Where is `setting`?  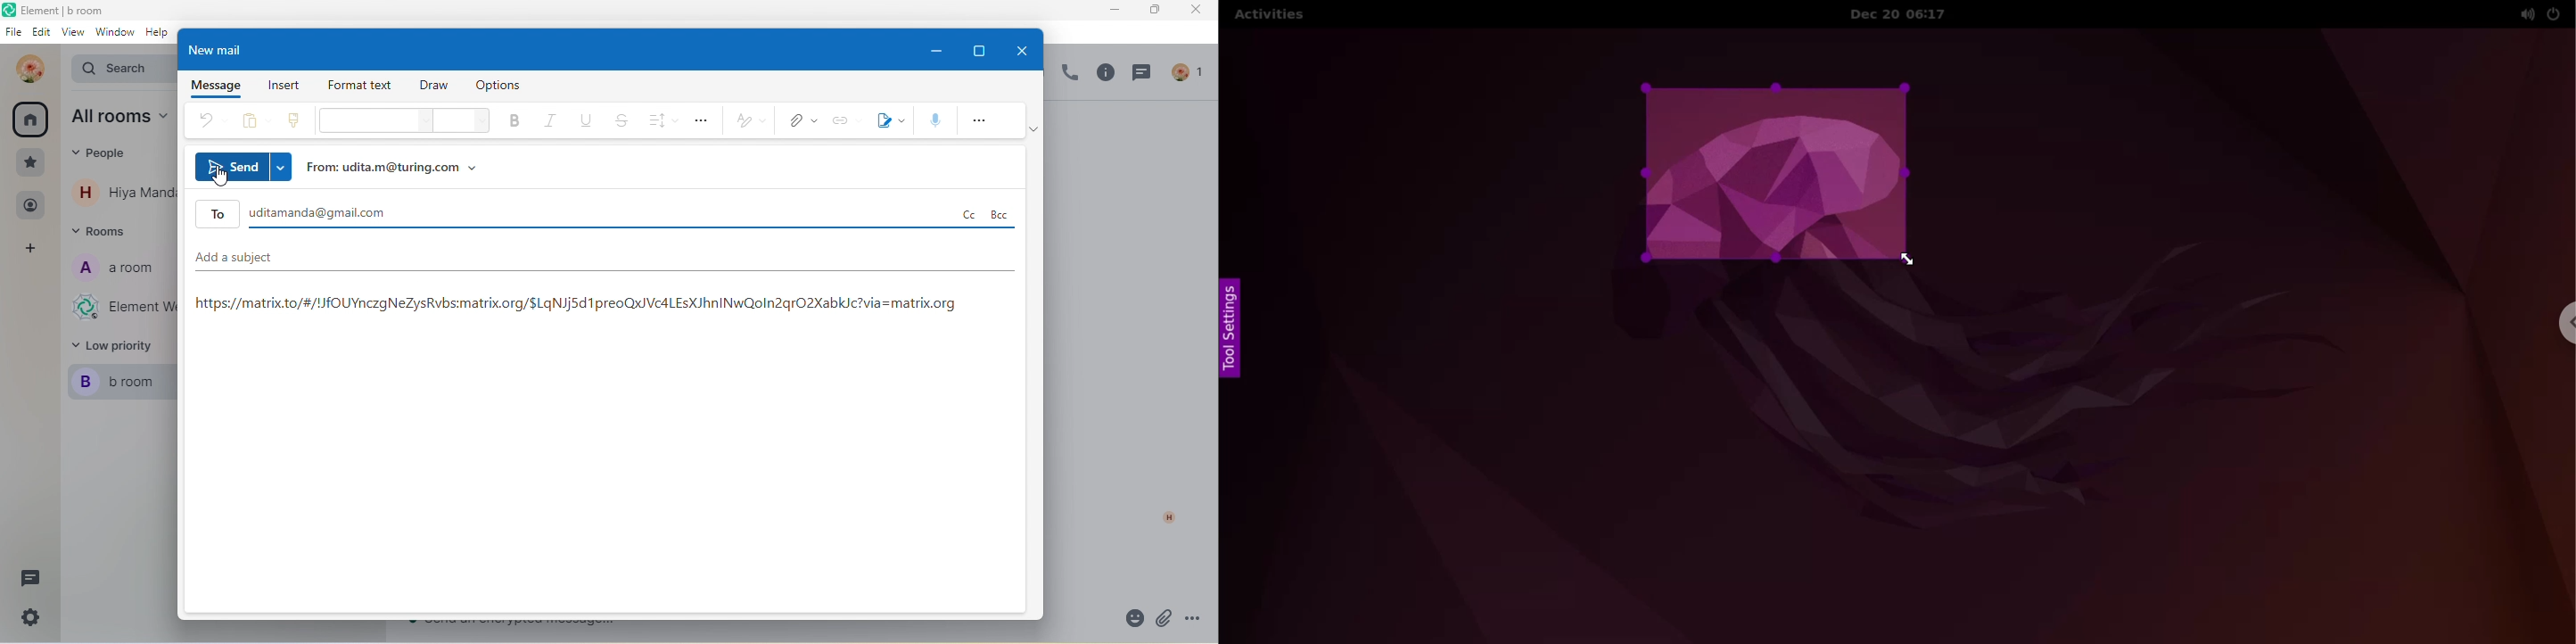 setting is located at coordinates (28, 622).